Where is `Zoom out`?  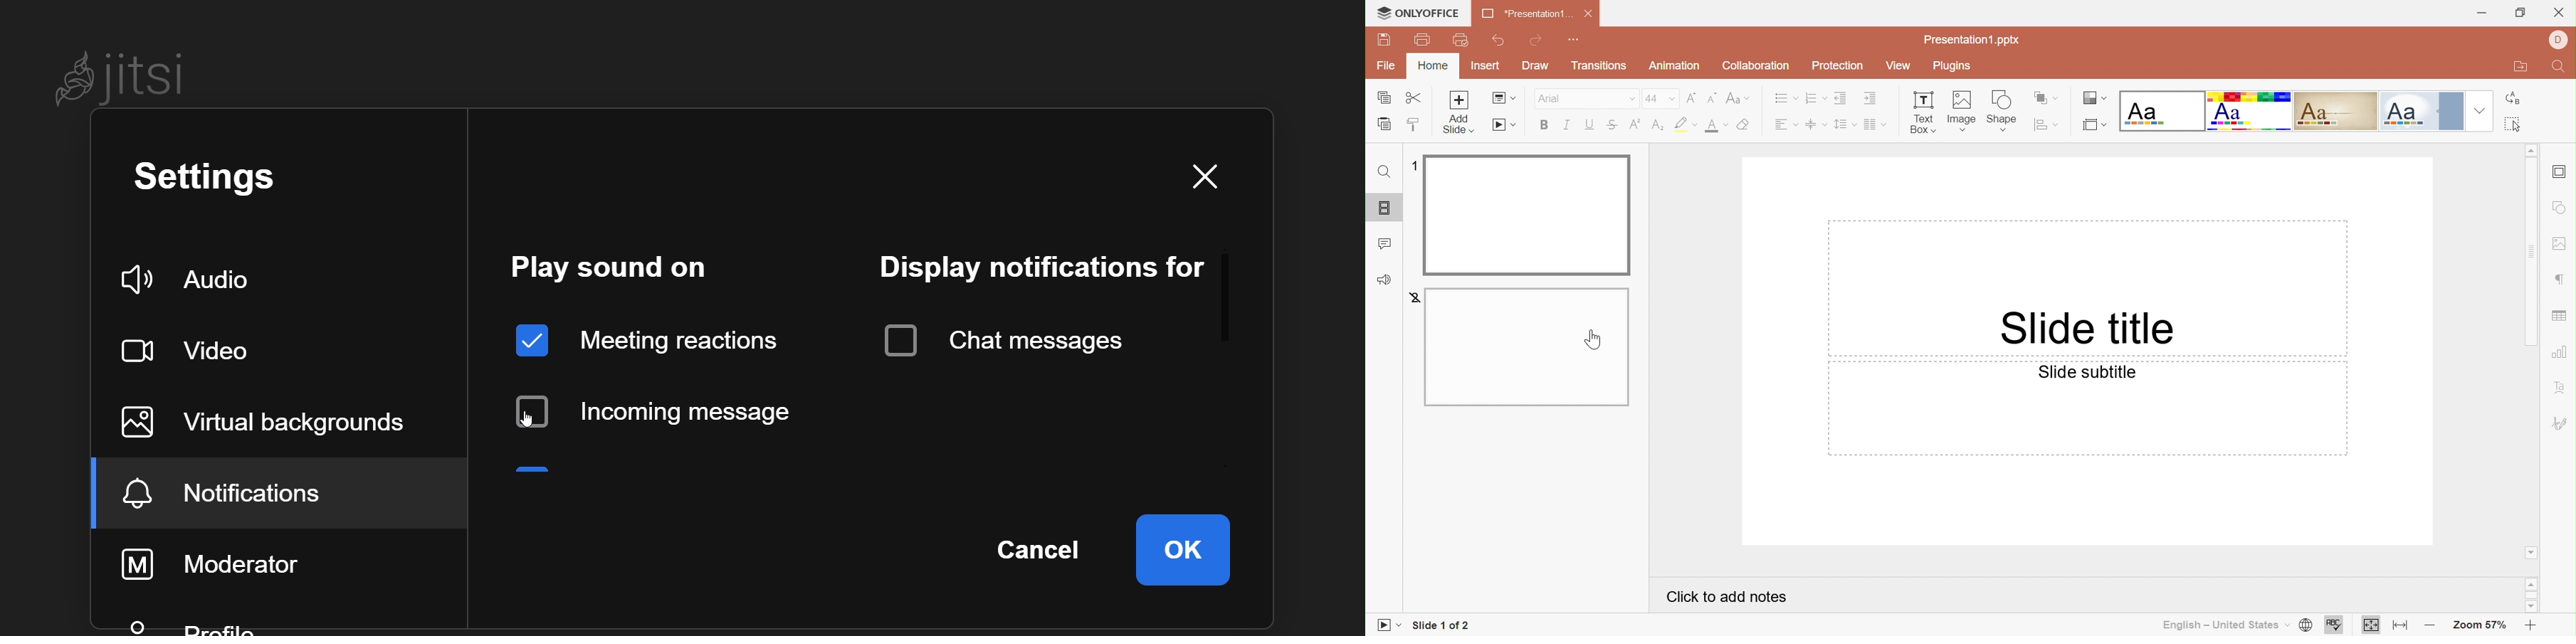 Zoom out is located at coordinates (2430, 628).